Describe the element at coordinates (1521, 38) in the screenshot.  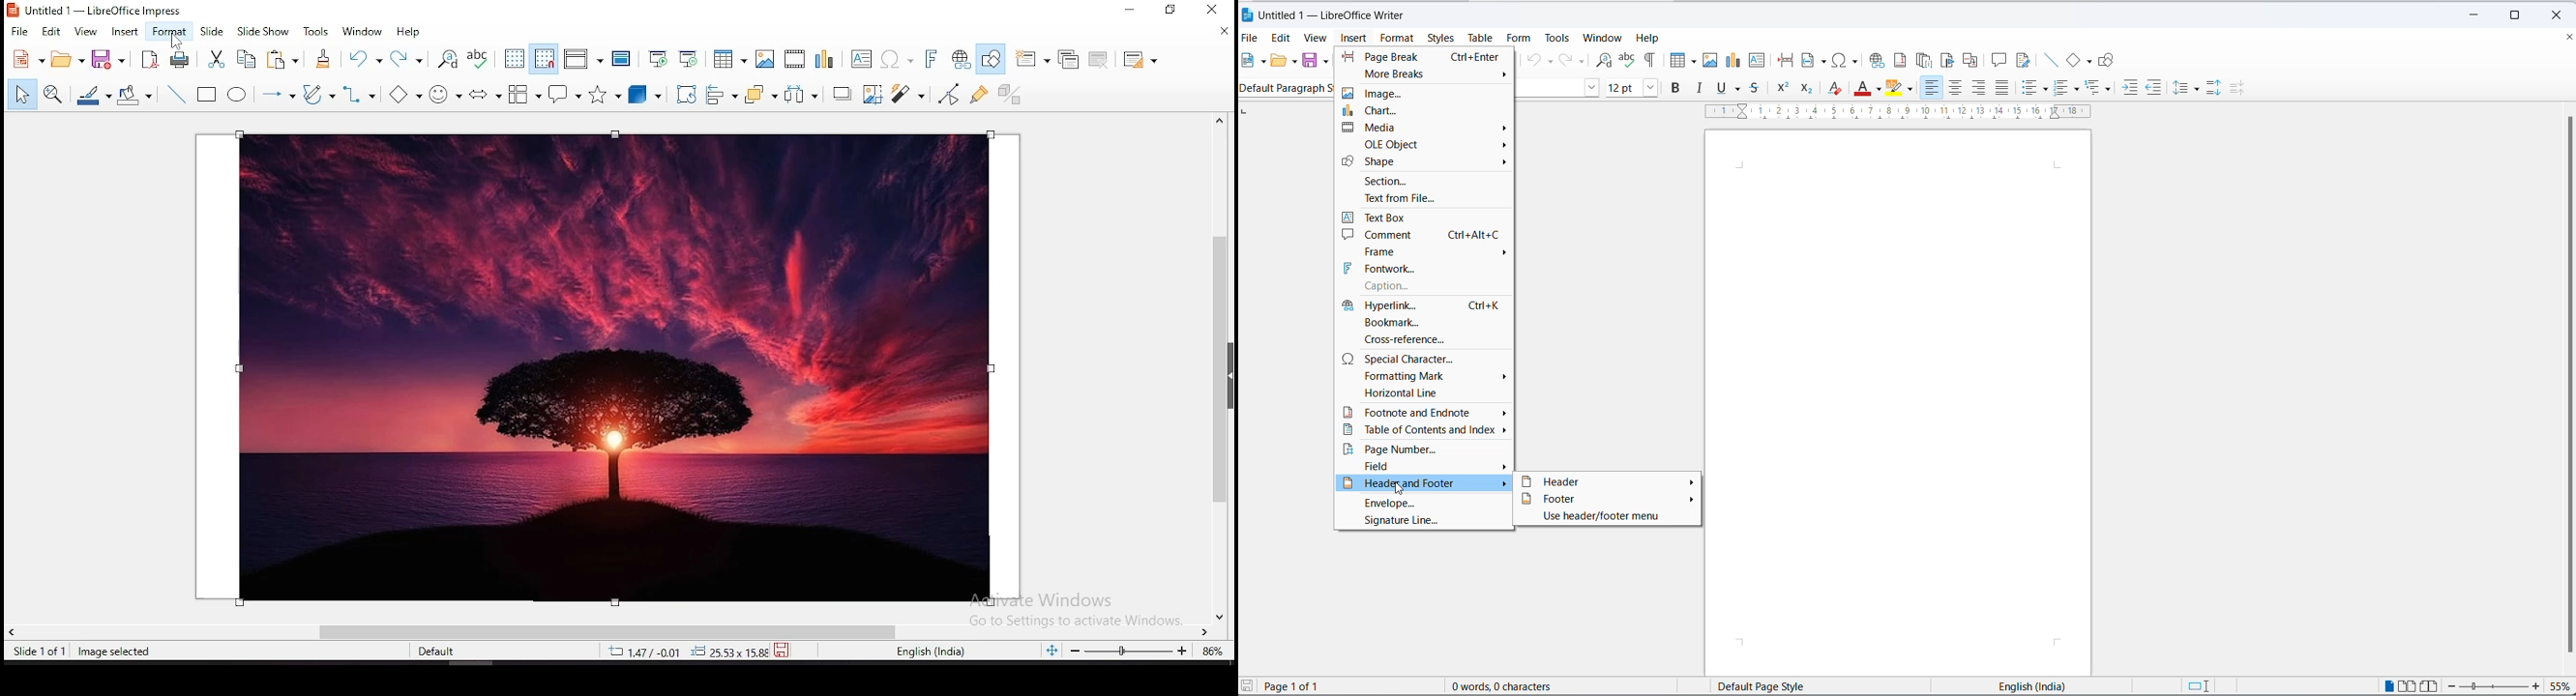
I see `form` at that location.